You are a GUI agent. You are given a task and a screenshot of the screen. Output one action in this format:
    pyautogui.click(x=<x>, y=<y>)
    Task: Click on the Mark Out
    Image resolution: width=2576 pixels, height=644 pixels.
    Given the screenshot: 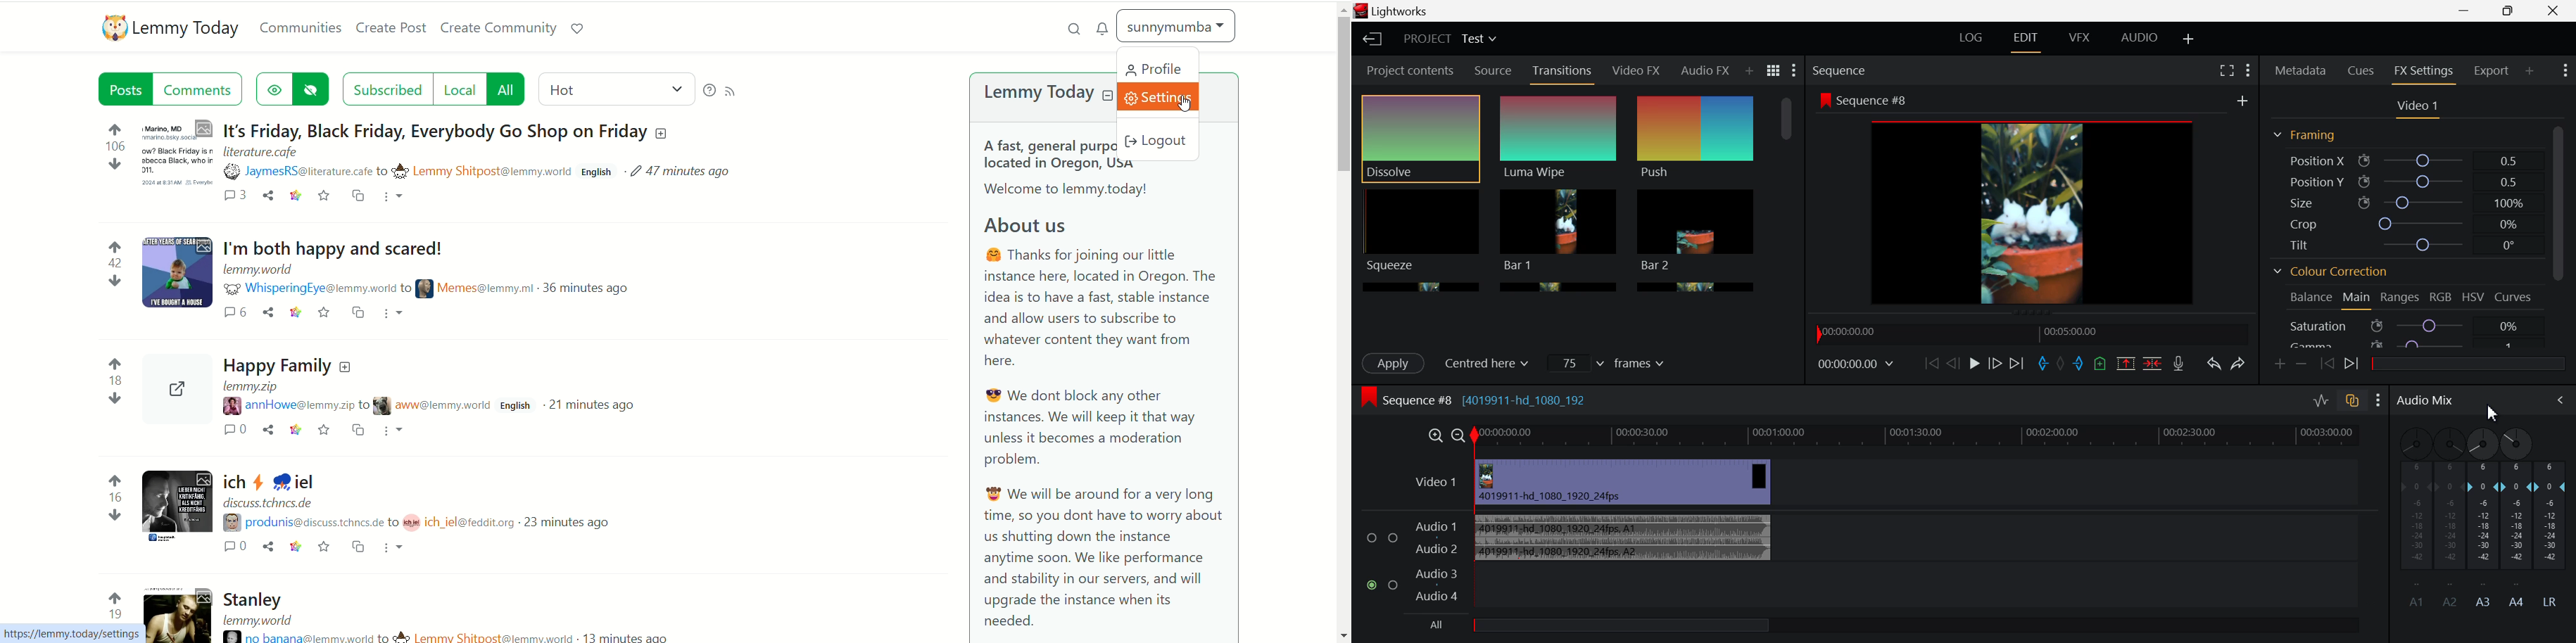 What is the action you would take?
    pyautogui.click(x=2079, y=364)
    